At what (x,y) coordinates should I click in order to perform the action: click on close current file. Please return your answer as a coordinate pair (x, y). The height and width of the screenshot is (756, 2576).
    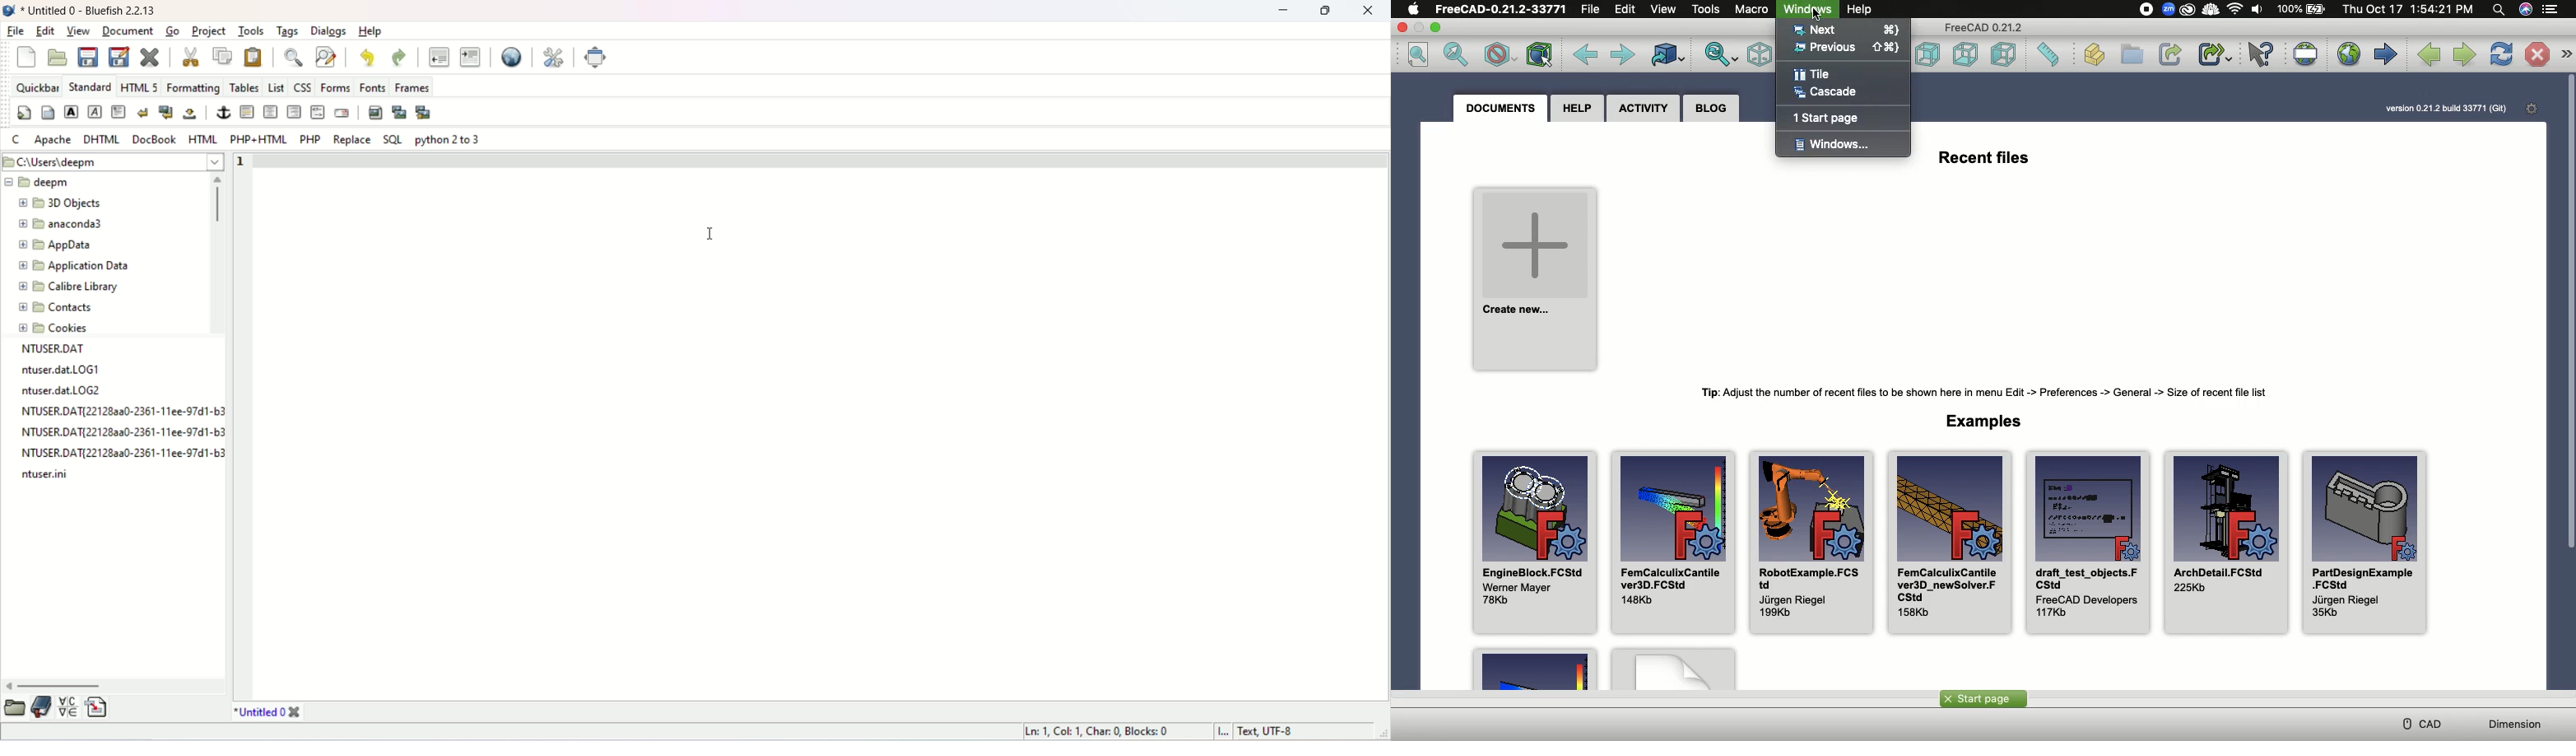
    Looking at the image, I should click on (150, 59).